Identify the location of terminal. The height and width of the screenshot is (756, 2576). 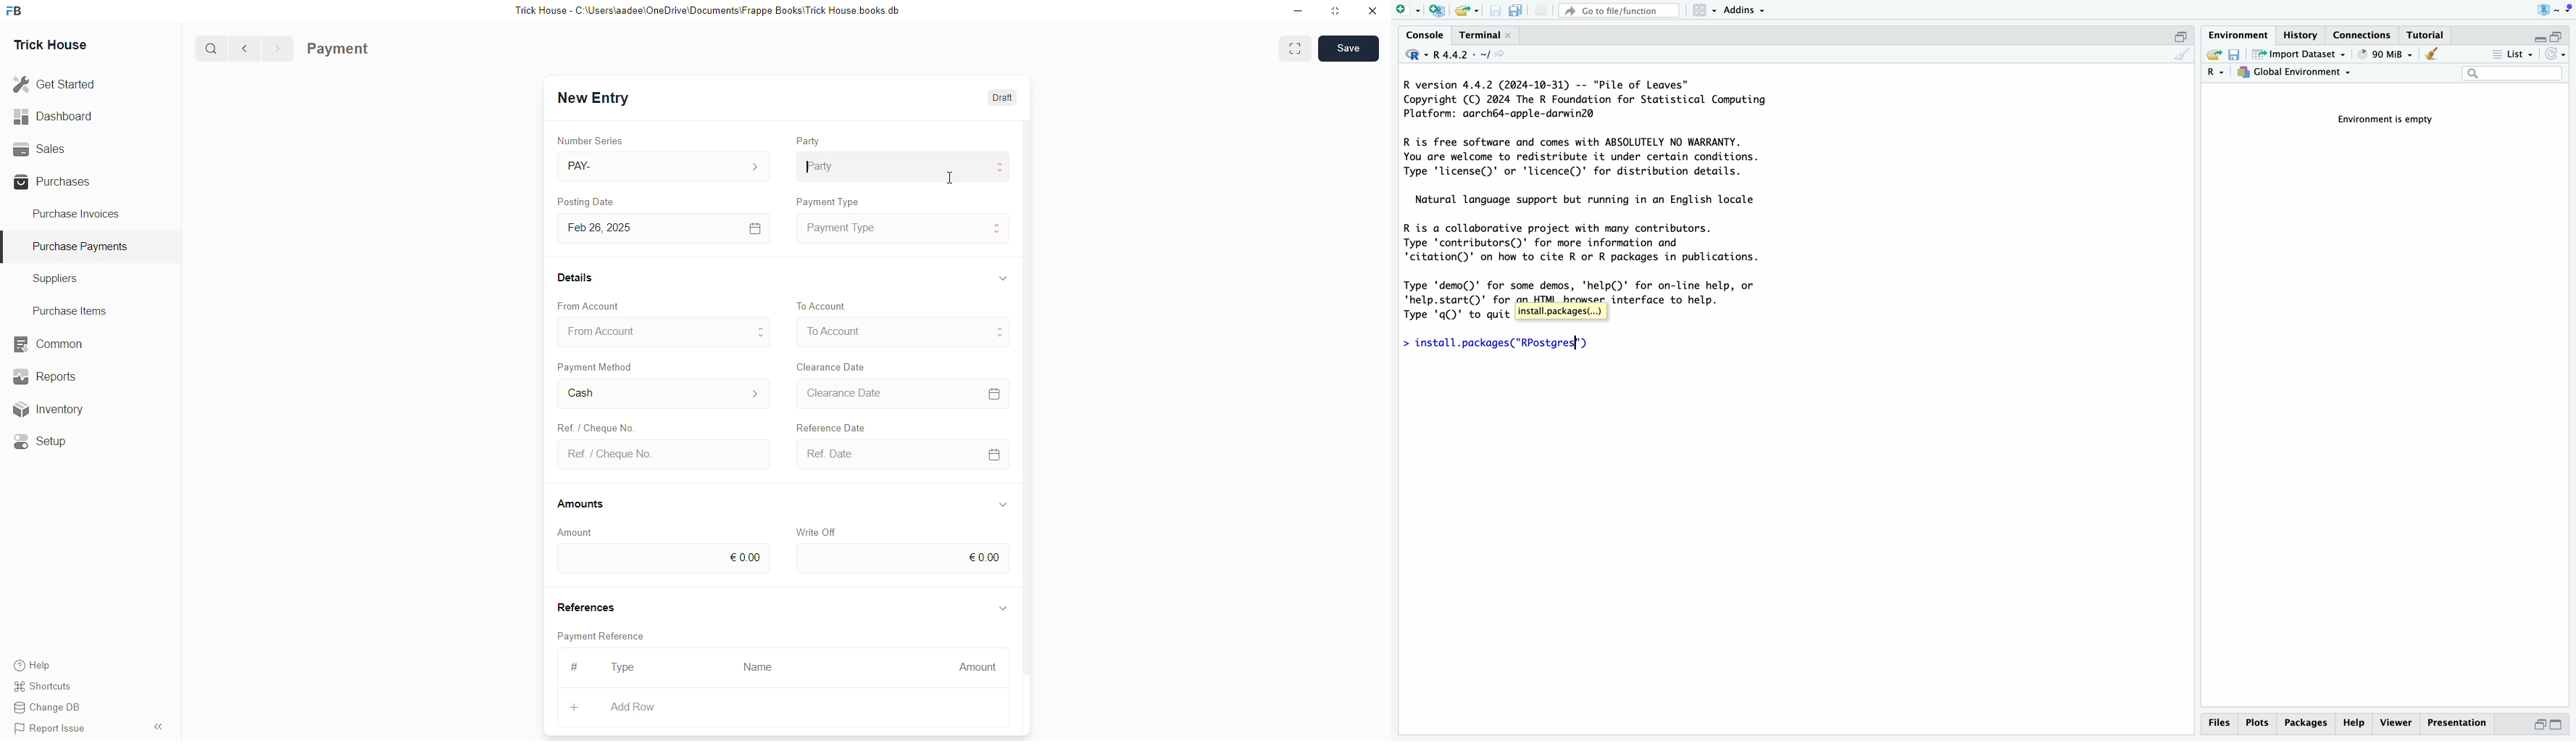
(1477, 32).